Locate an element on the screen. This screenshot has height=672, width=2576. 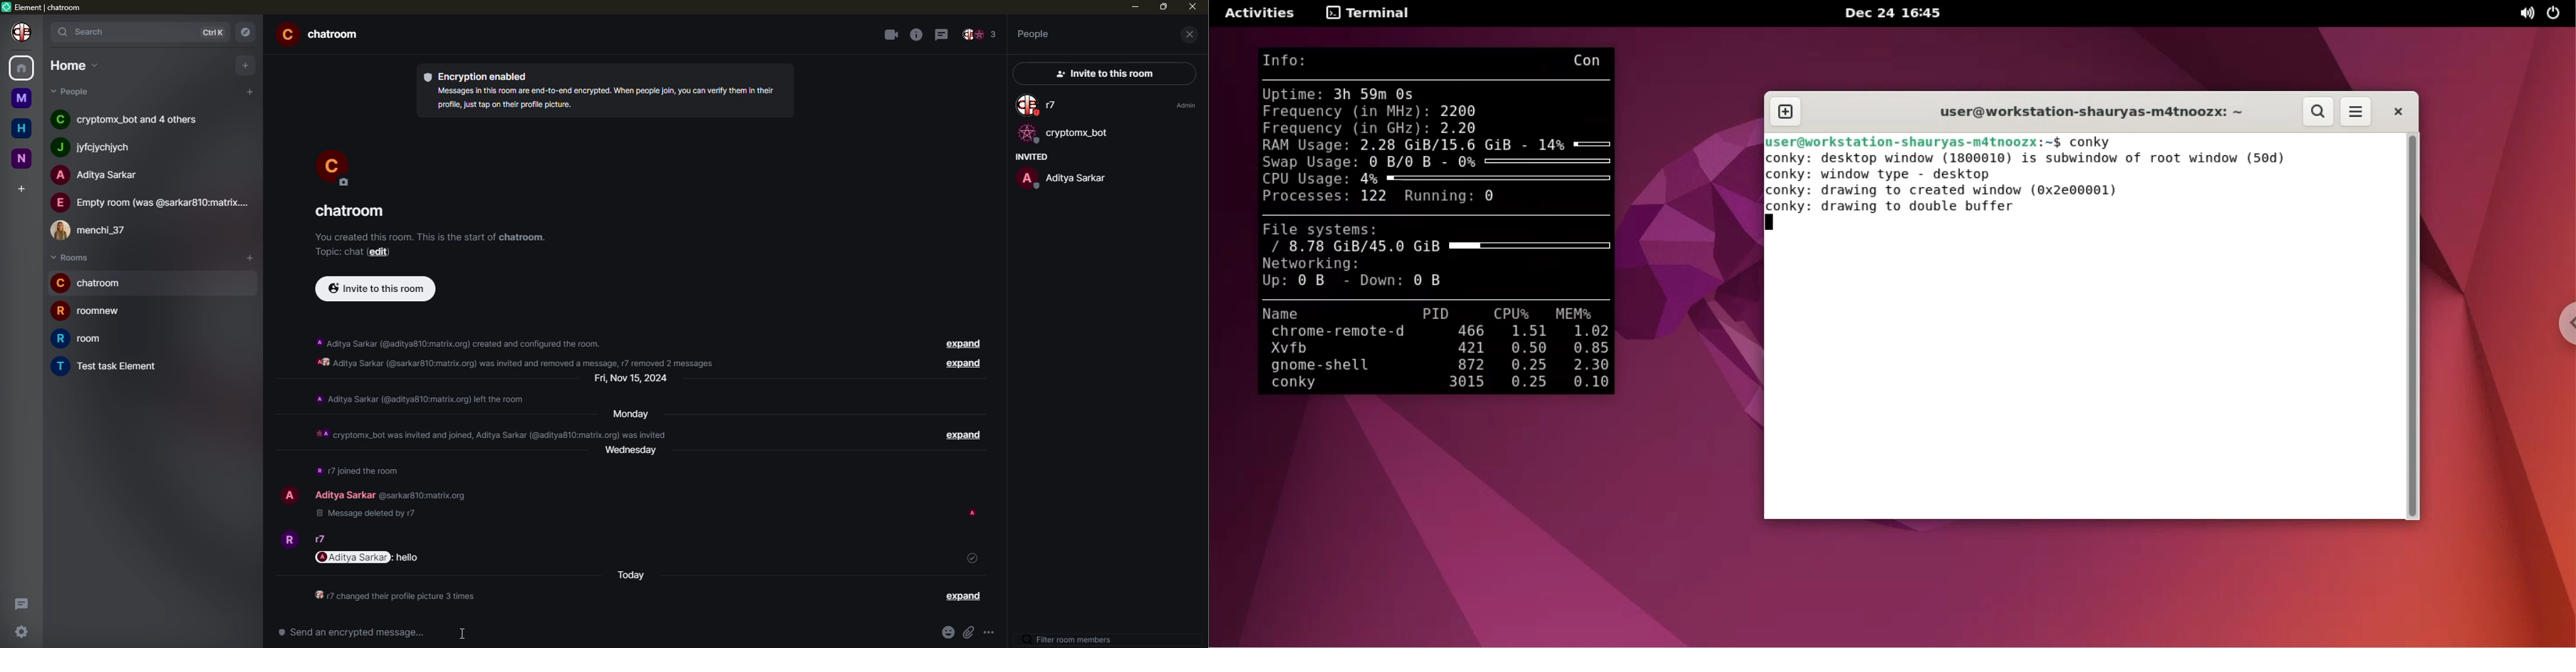
people is located at coordinates (96, 228).